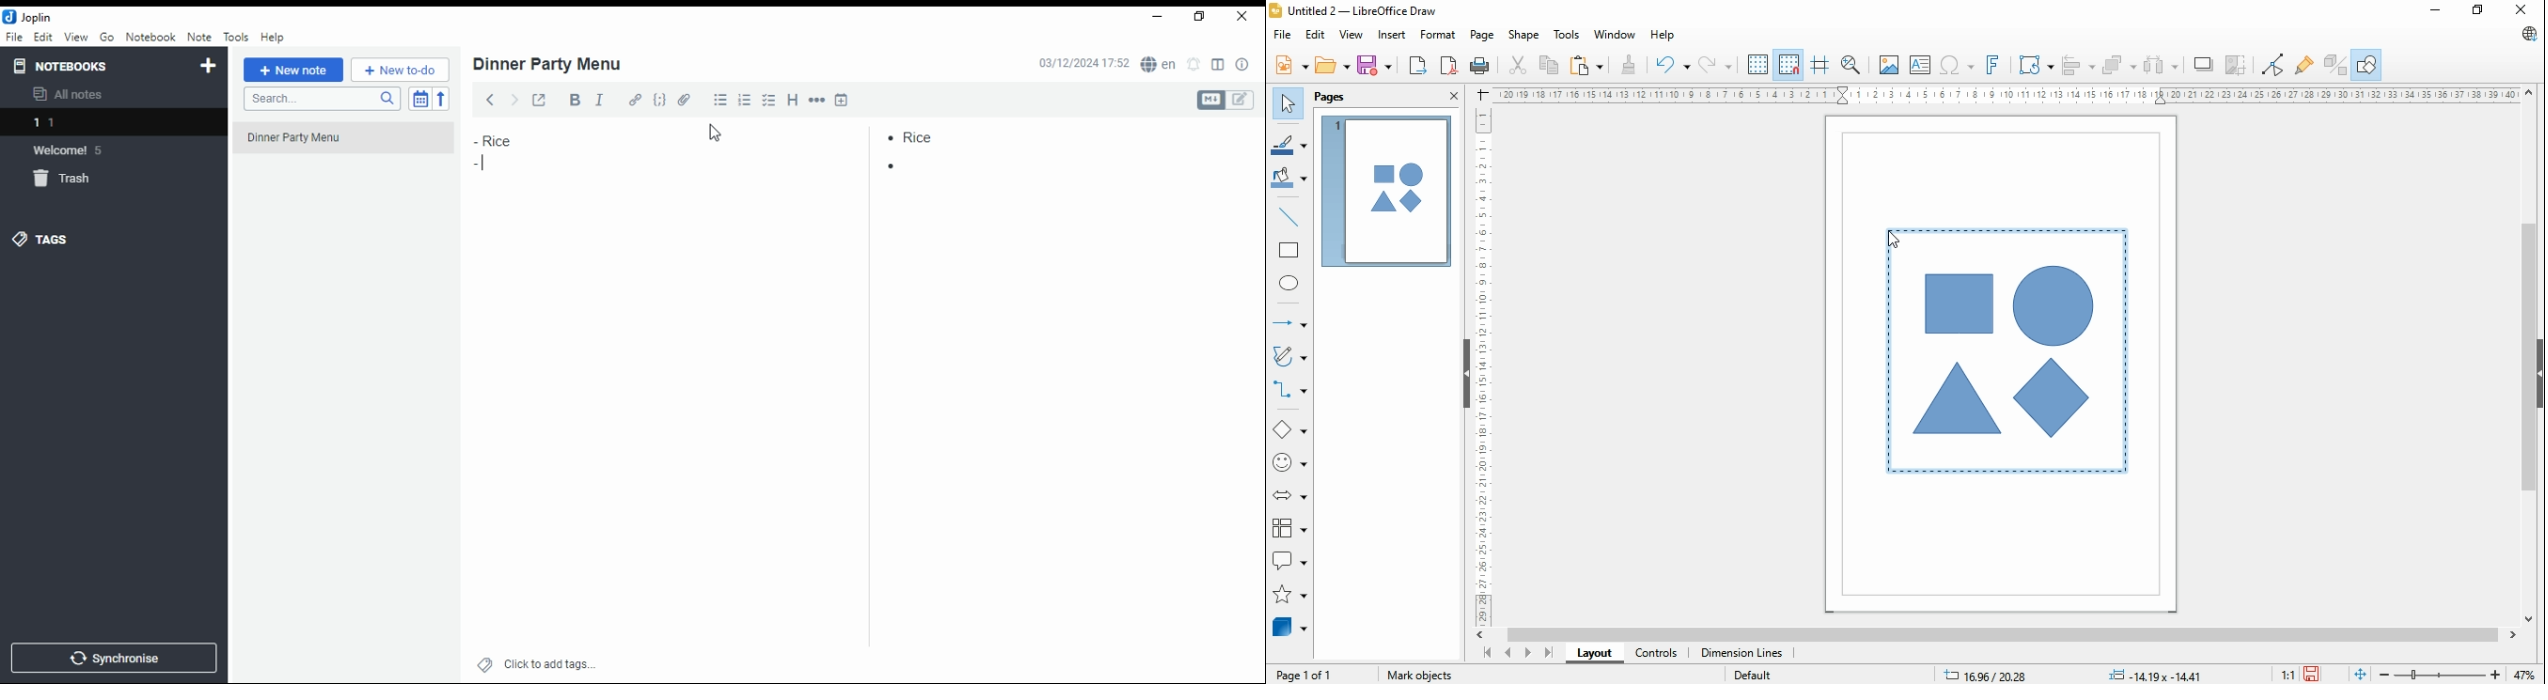  Describe the element at coordinates (1210, 100) in the screenshot. I see `Markdown` at that location.